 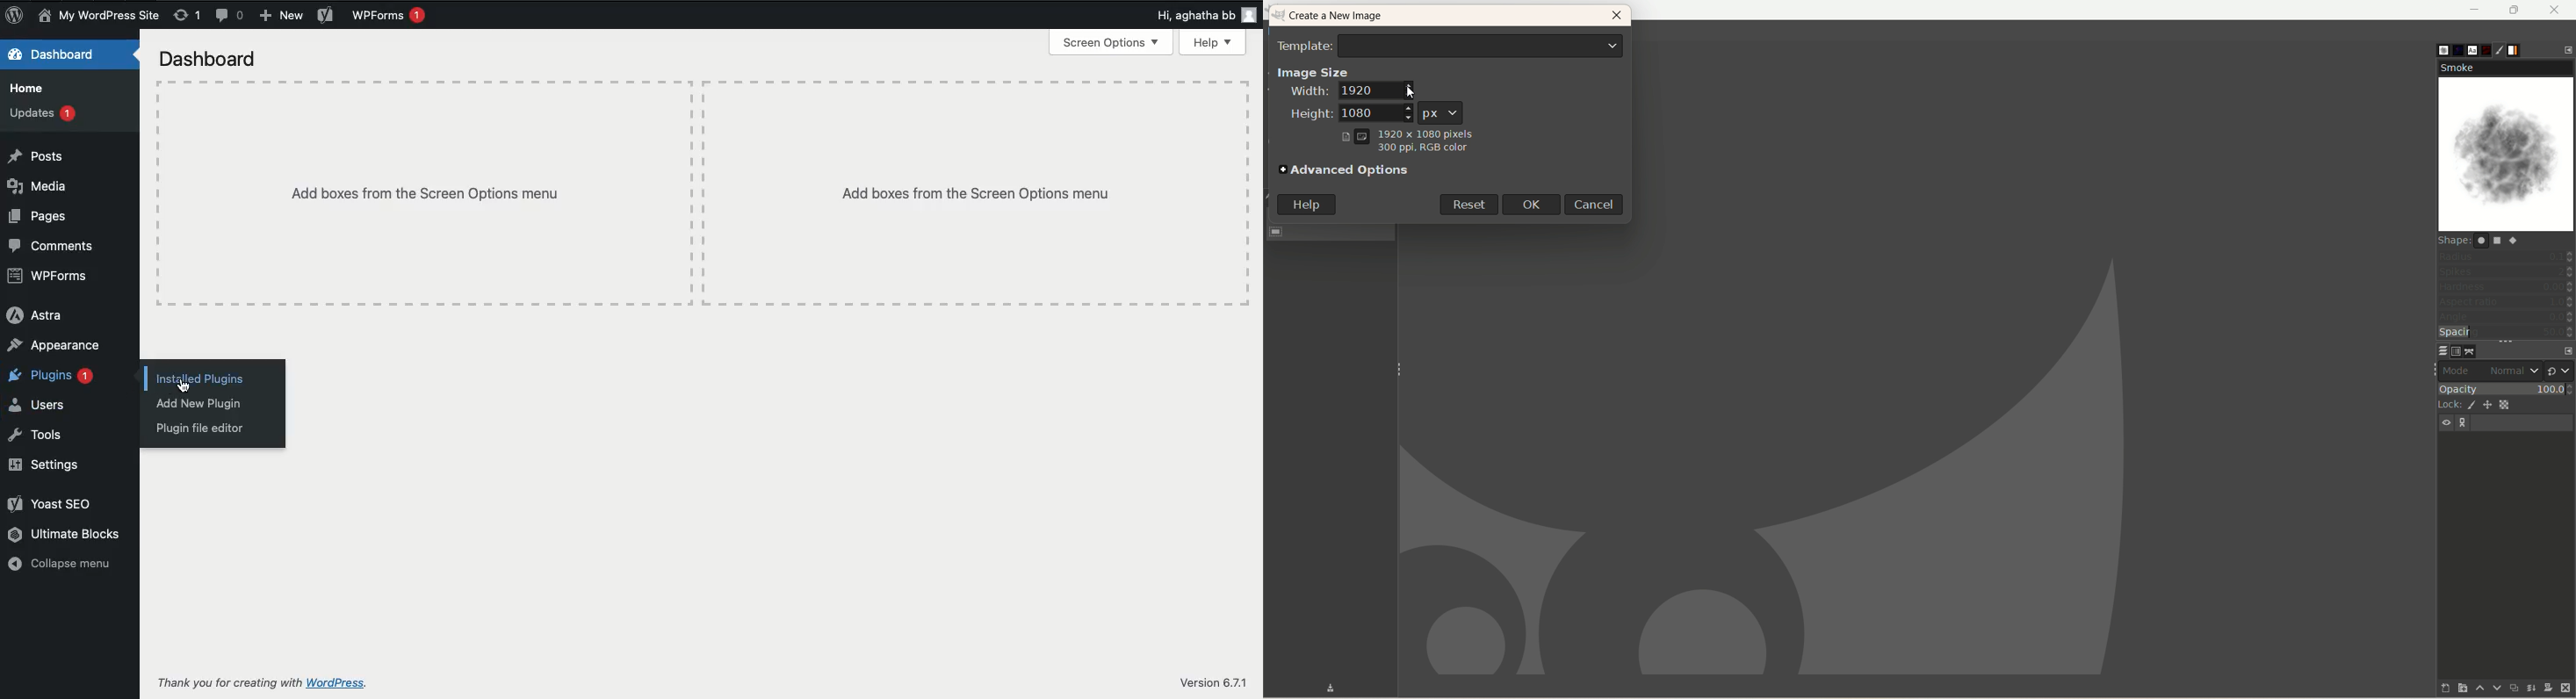 What do you see at coordinates (202, 429) in the screenshot?
I see `Plugin file editor` at bounding box center [202, 429].